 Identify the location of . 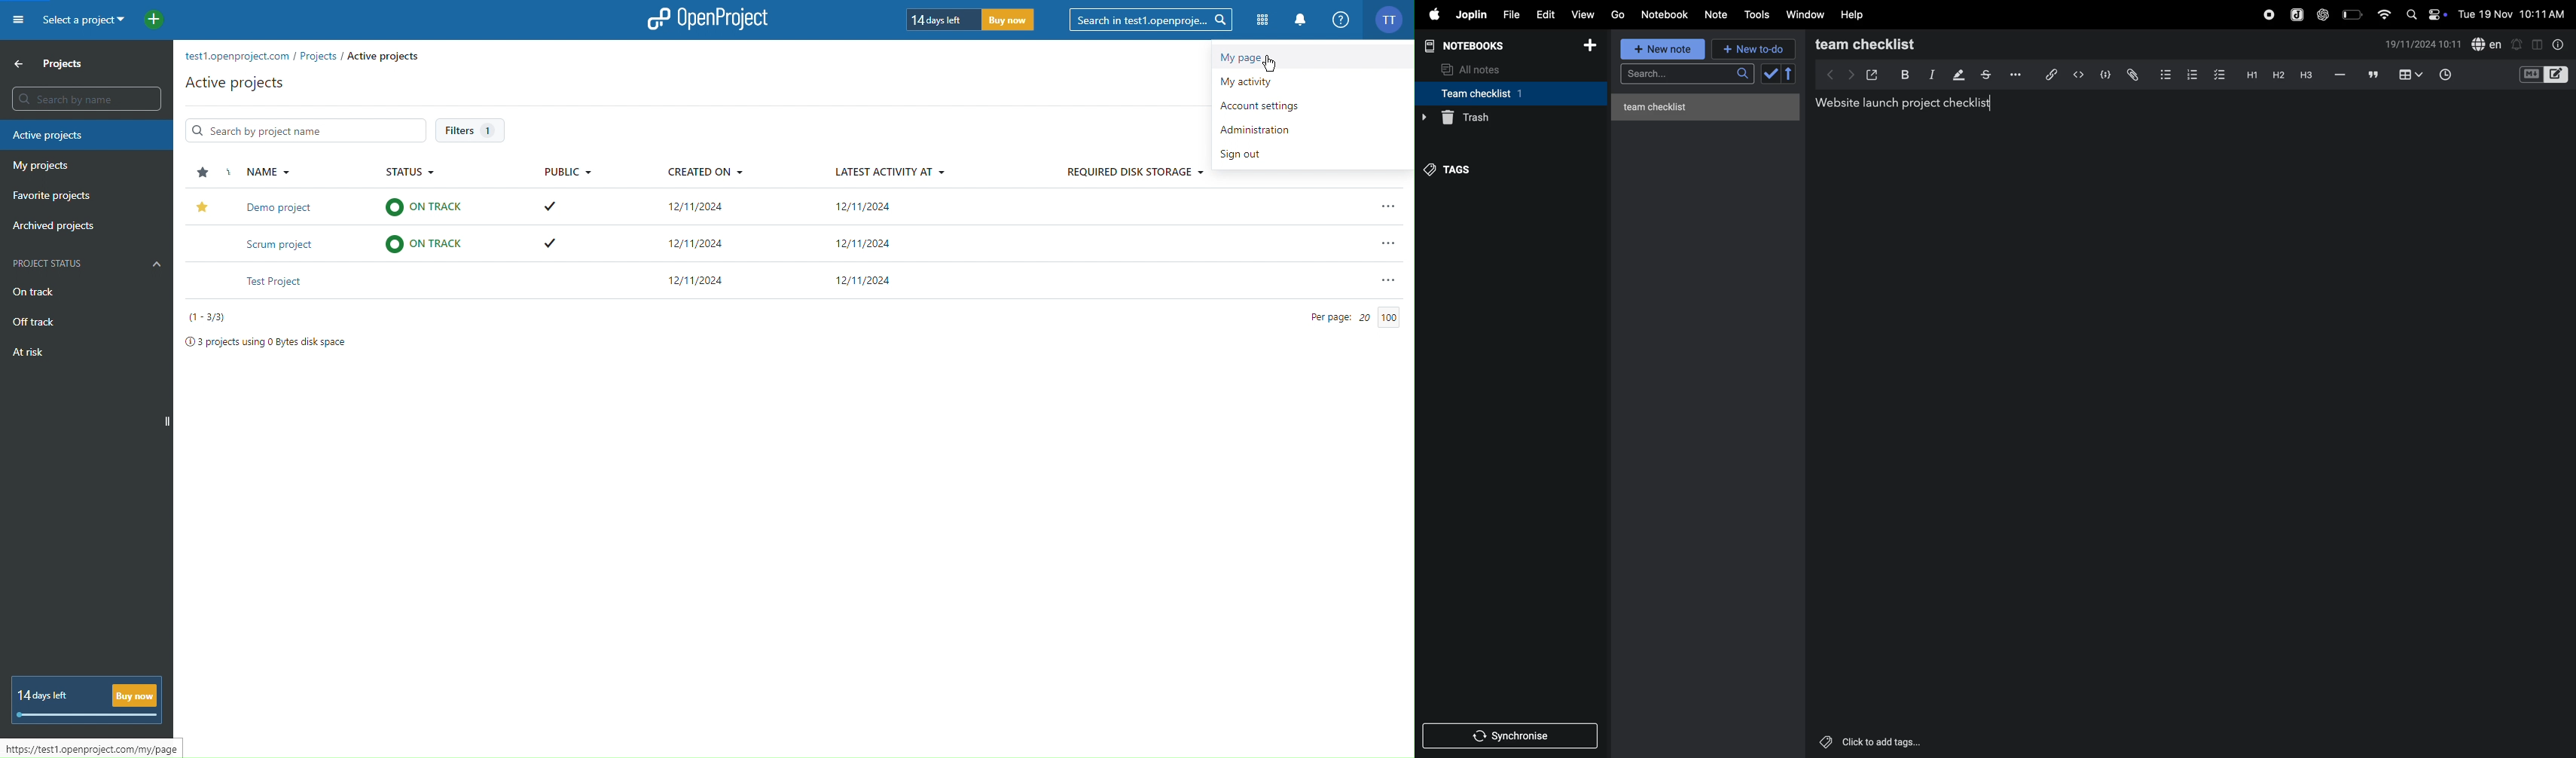
(2517, 43).